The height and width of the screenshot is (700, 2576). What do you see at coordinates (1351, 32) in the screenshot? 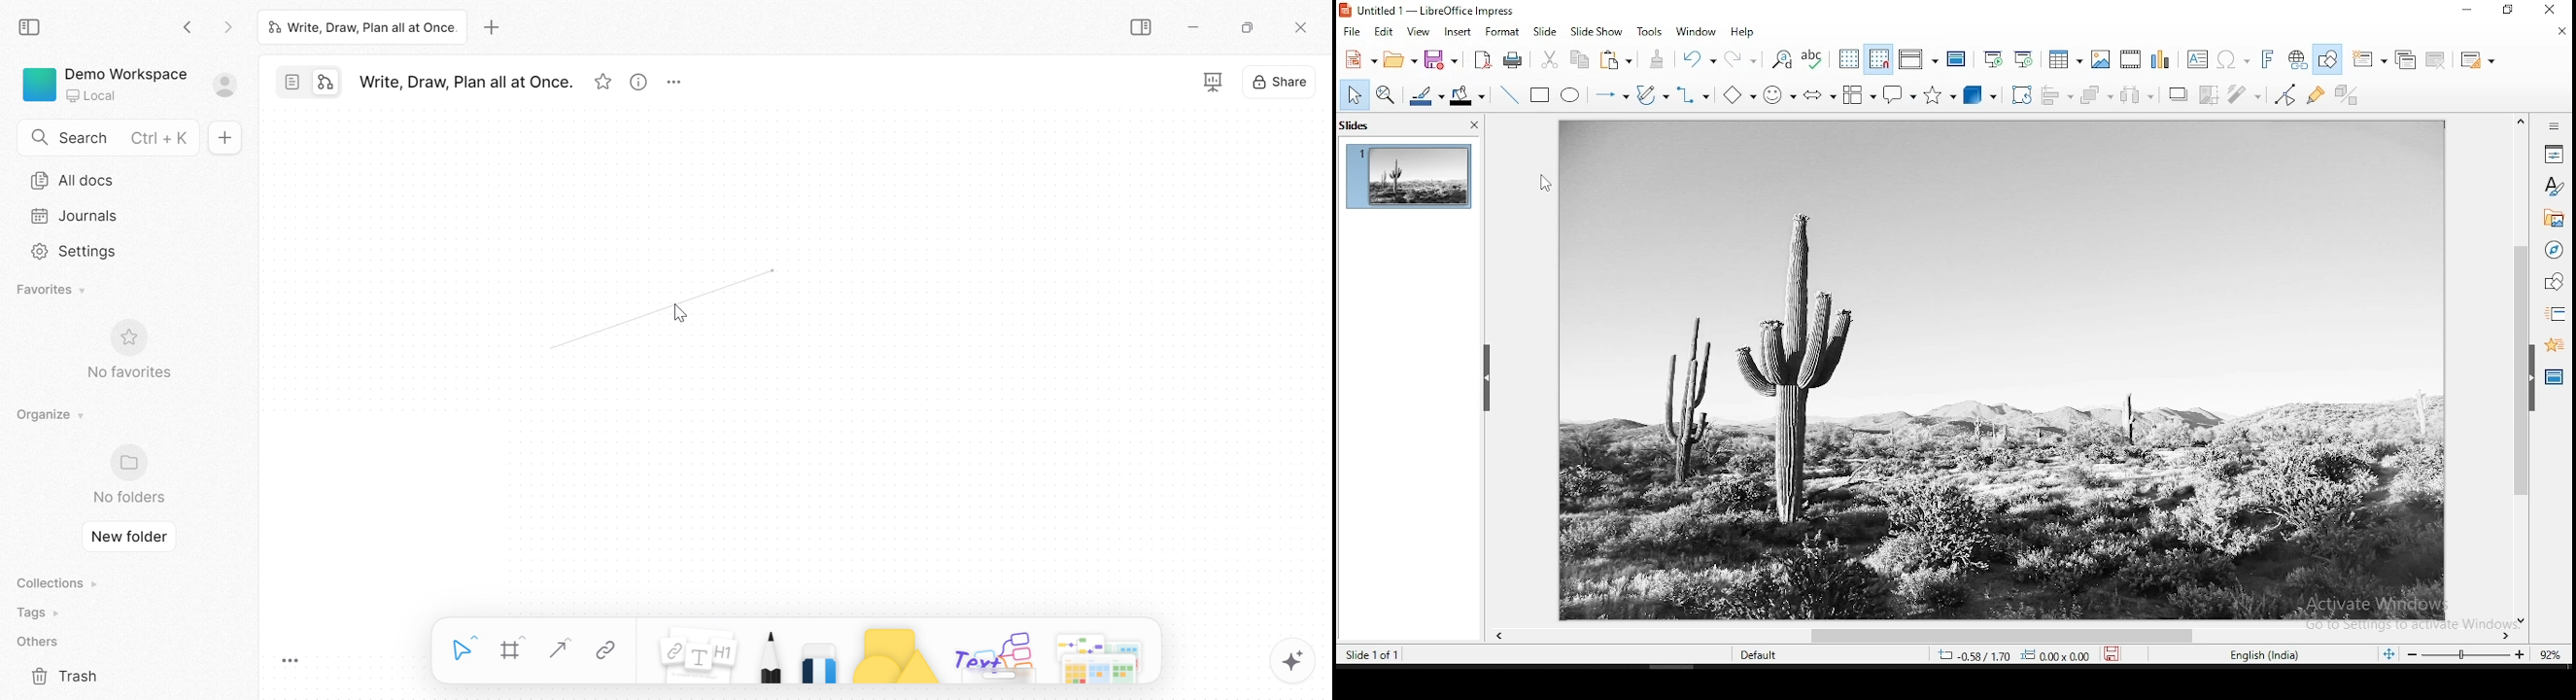
I see `file` at bounding box center [1351, 32].